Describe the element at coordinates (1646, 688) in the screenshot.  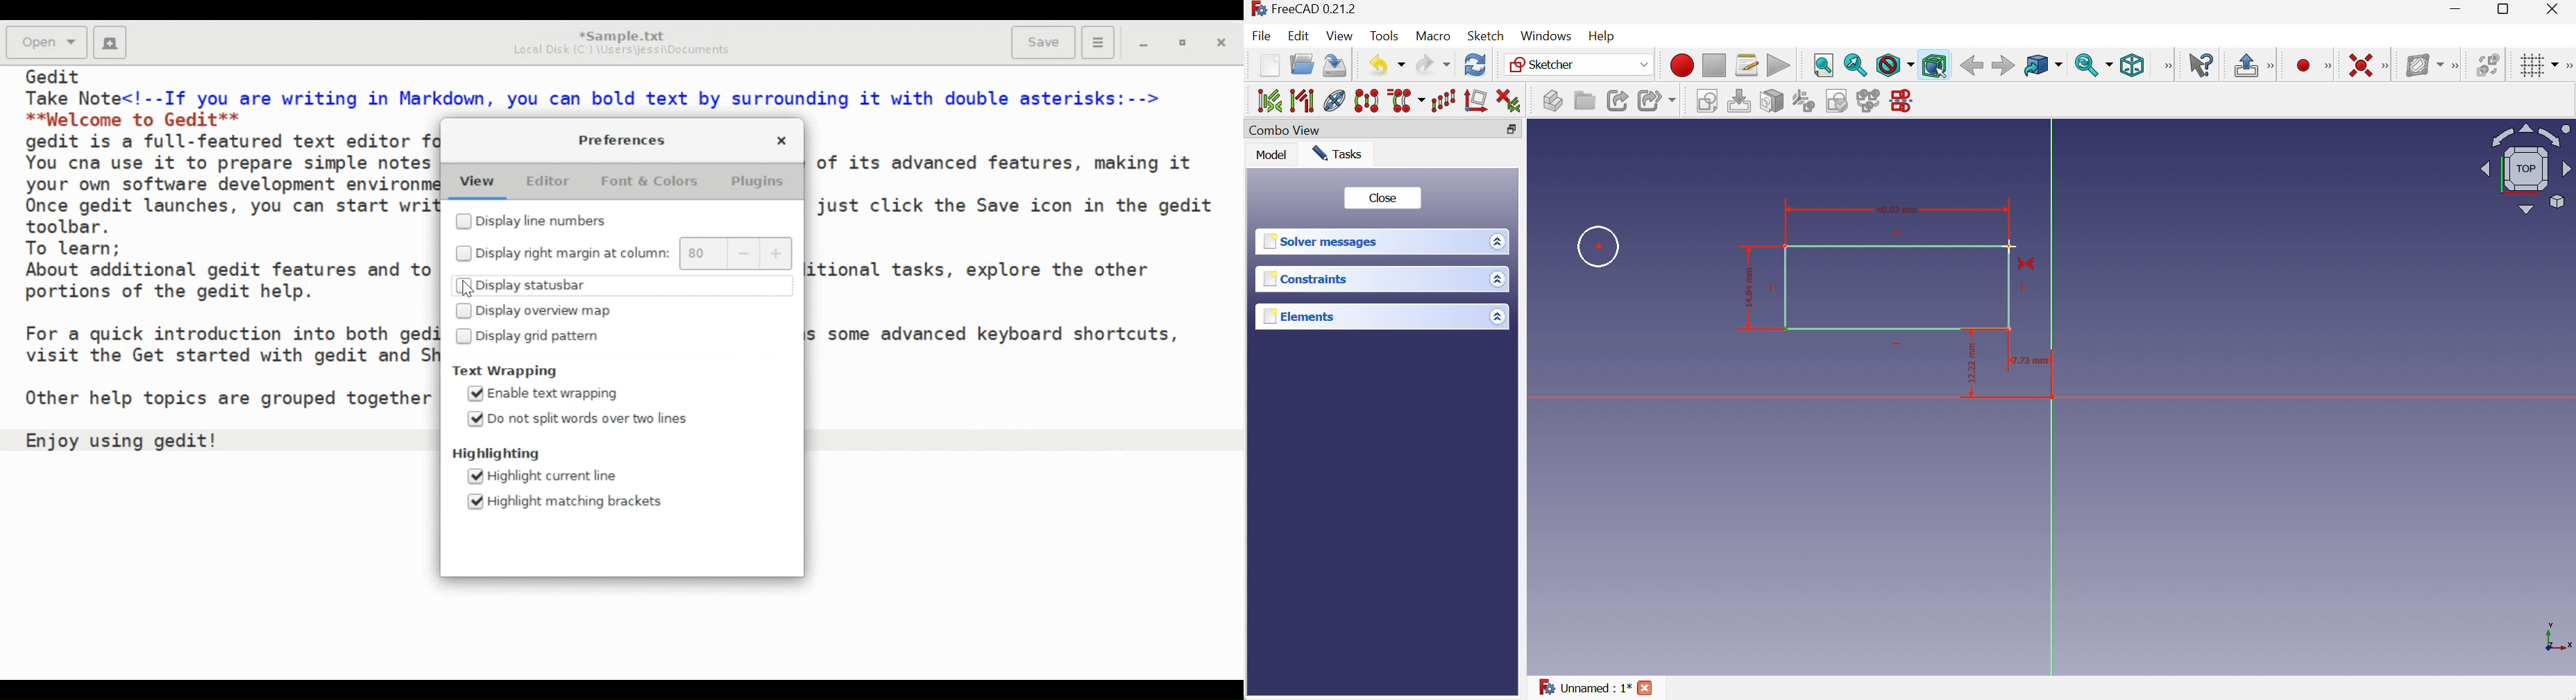
I see `Close` at that location.